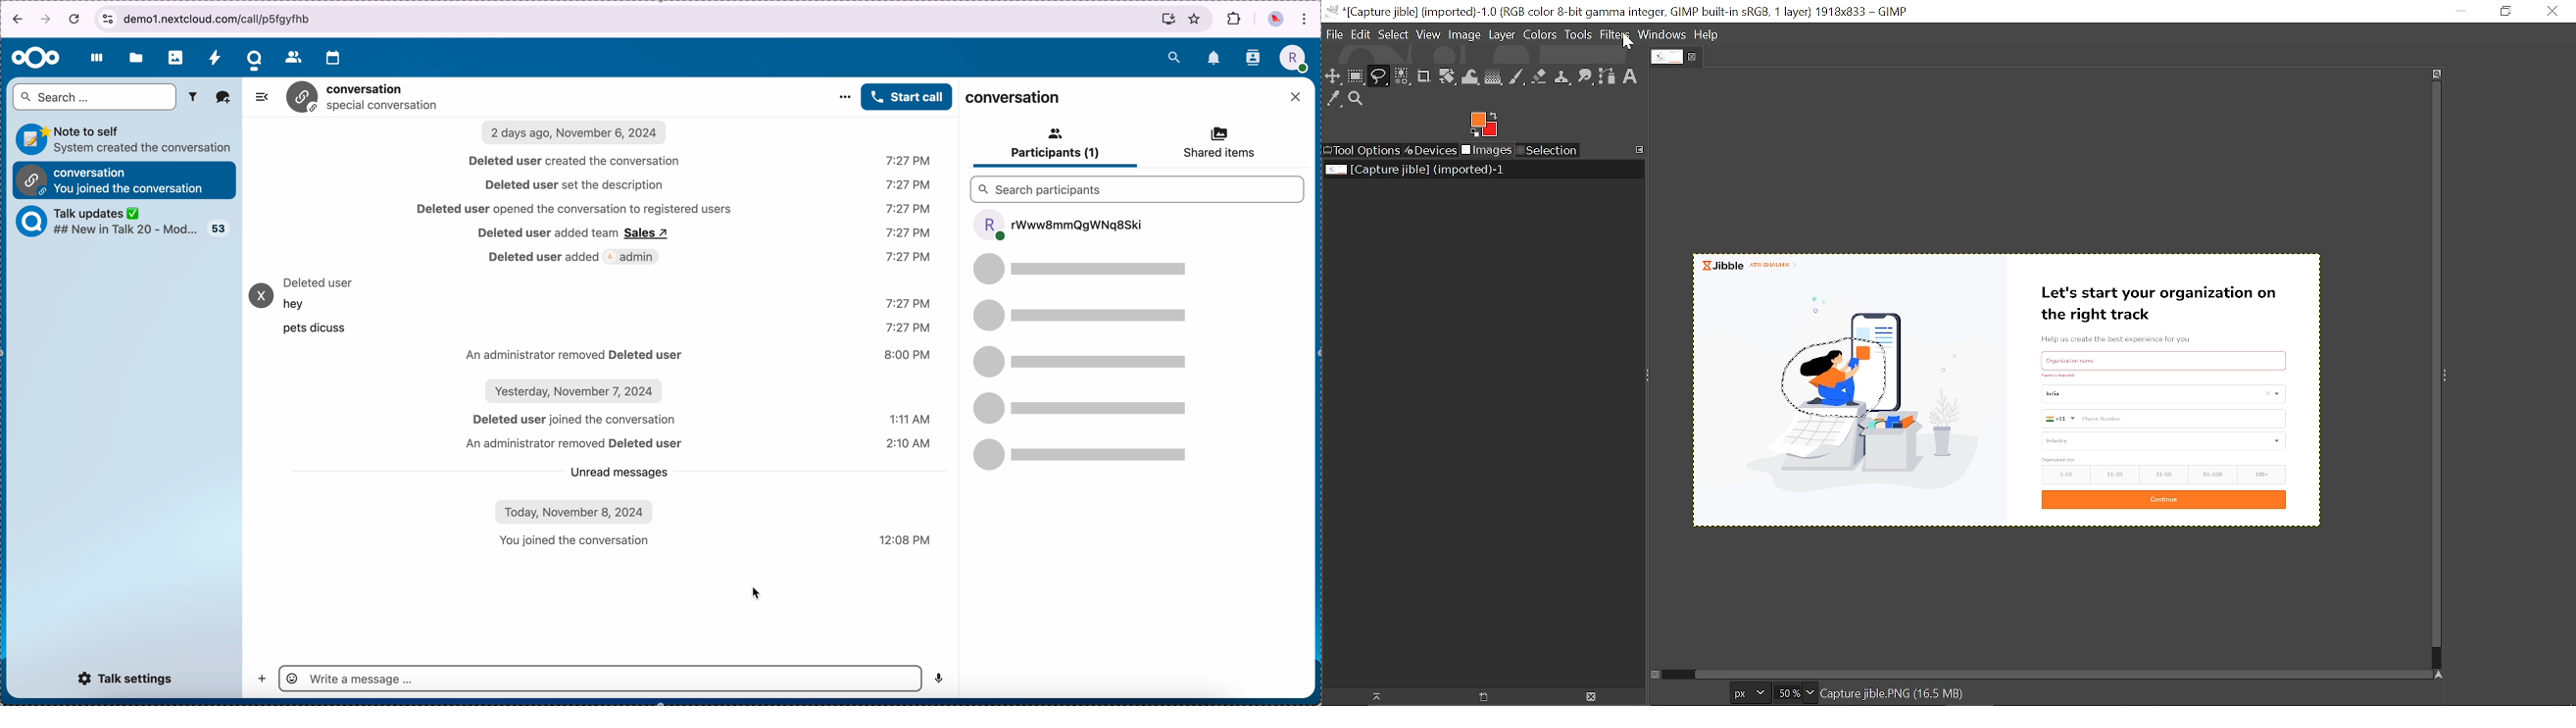 This screenshot has height=728, width=2576. Describe the element at coordinates (1561, 78) in the screenshot. I see `Clone tool` at that location.